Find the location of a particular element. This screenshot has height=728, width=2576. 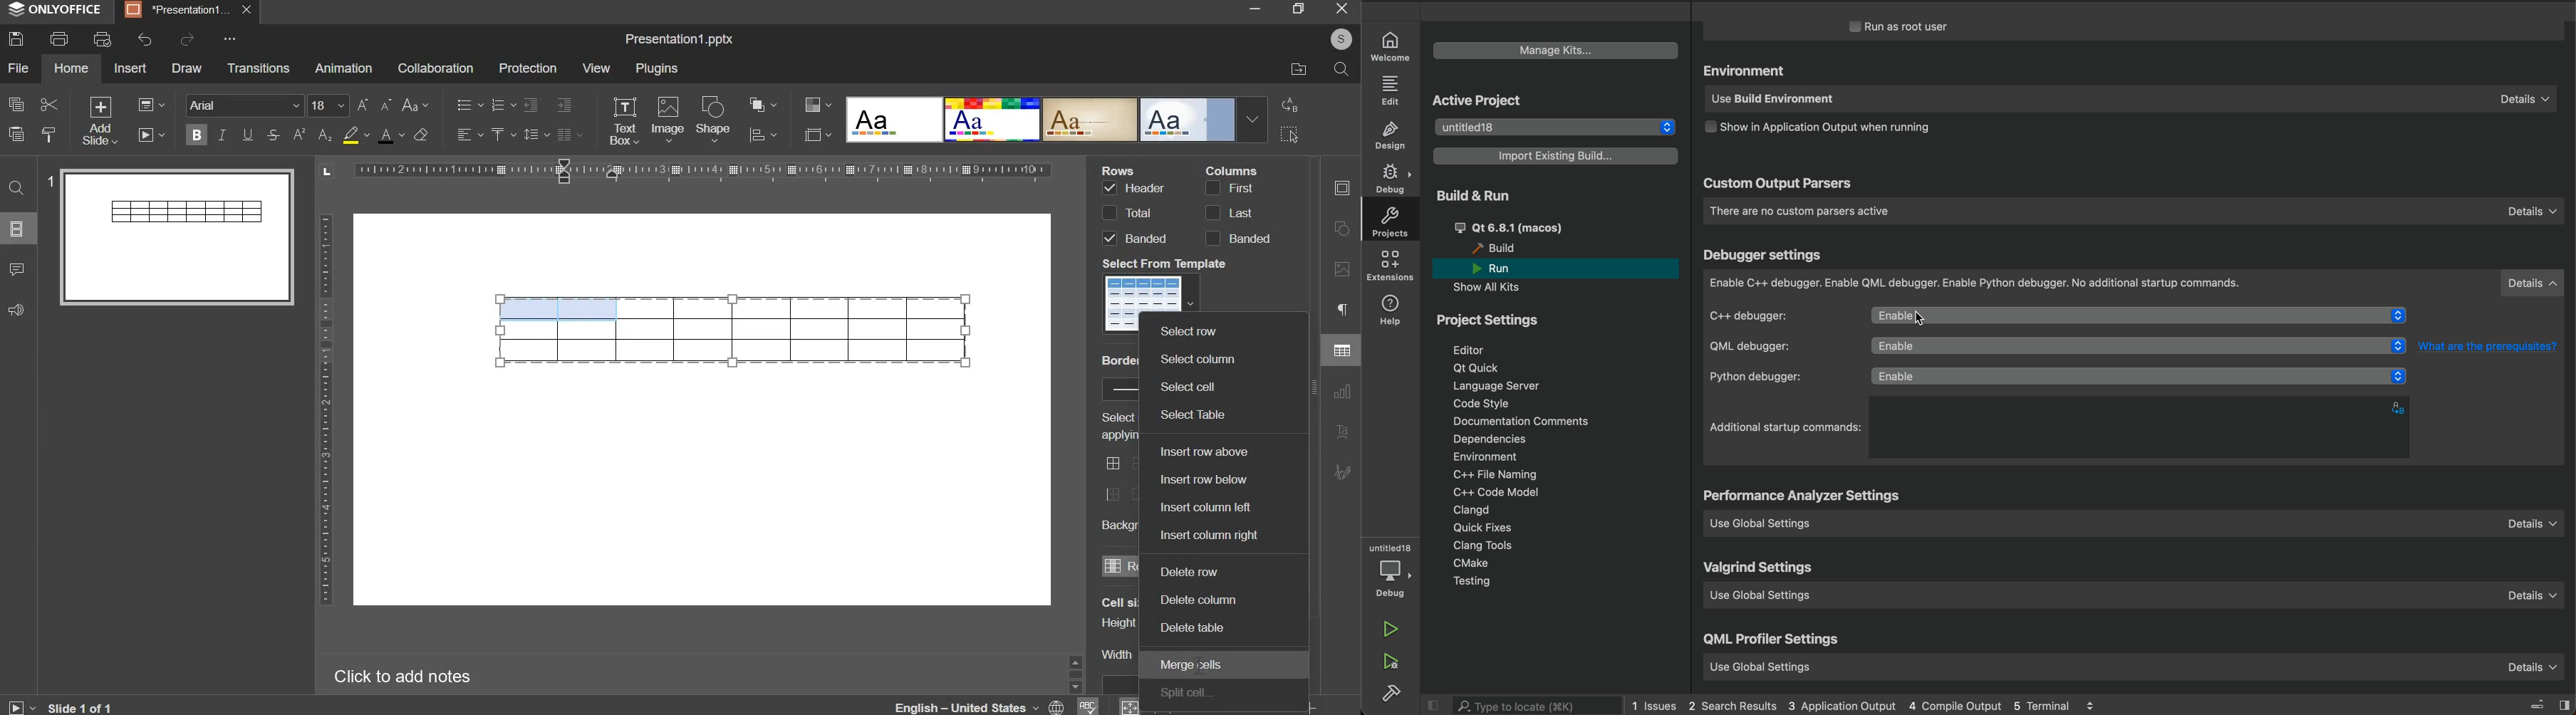

home is located at coordinates (71, 68).